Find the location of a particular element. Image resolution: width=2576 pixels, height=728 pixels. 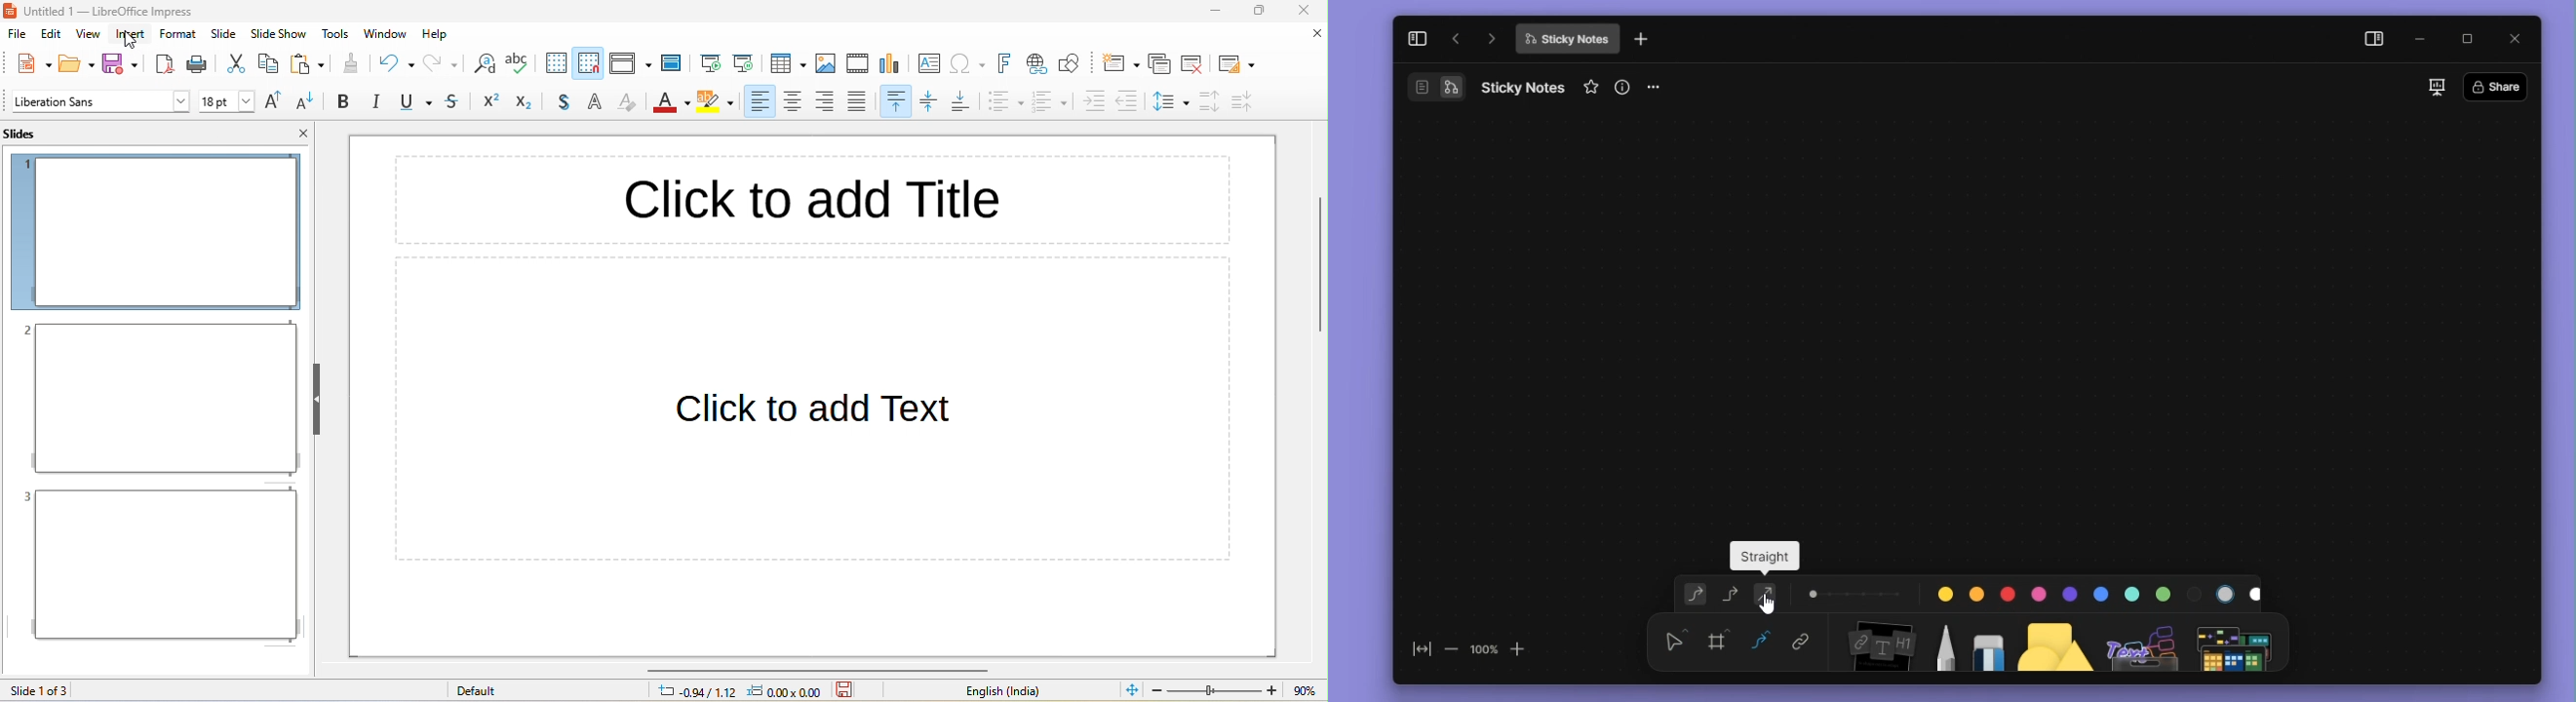

close is located at coordinates (303, 132).